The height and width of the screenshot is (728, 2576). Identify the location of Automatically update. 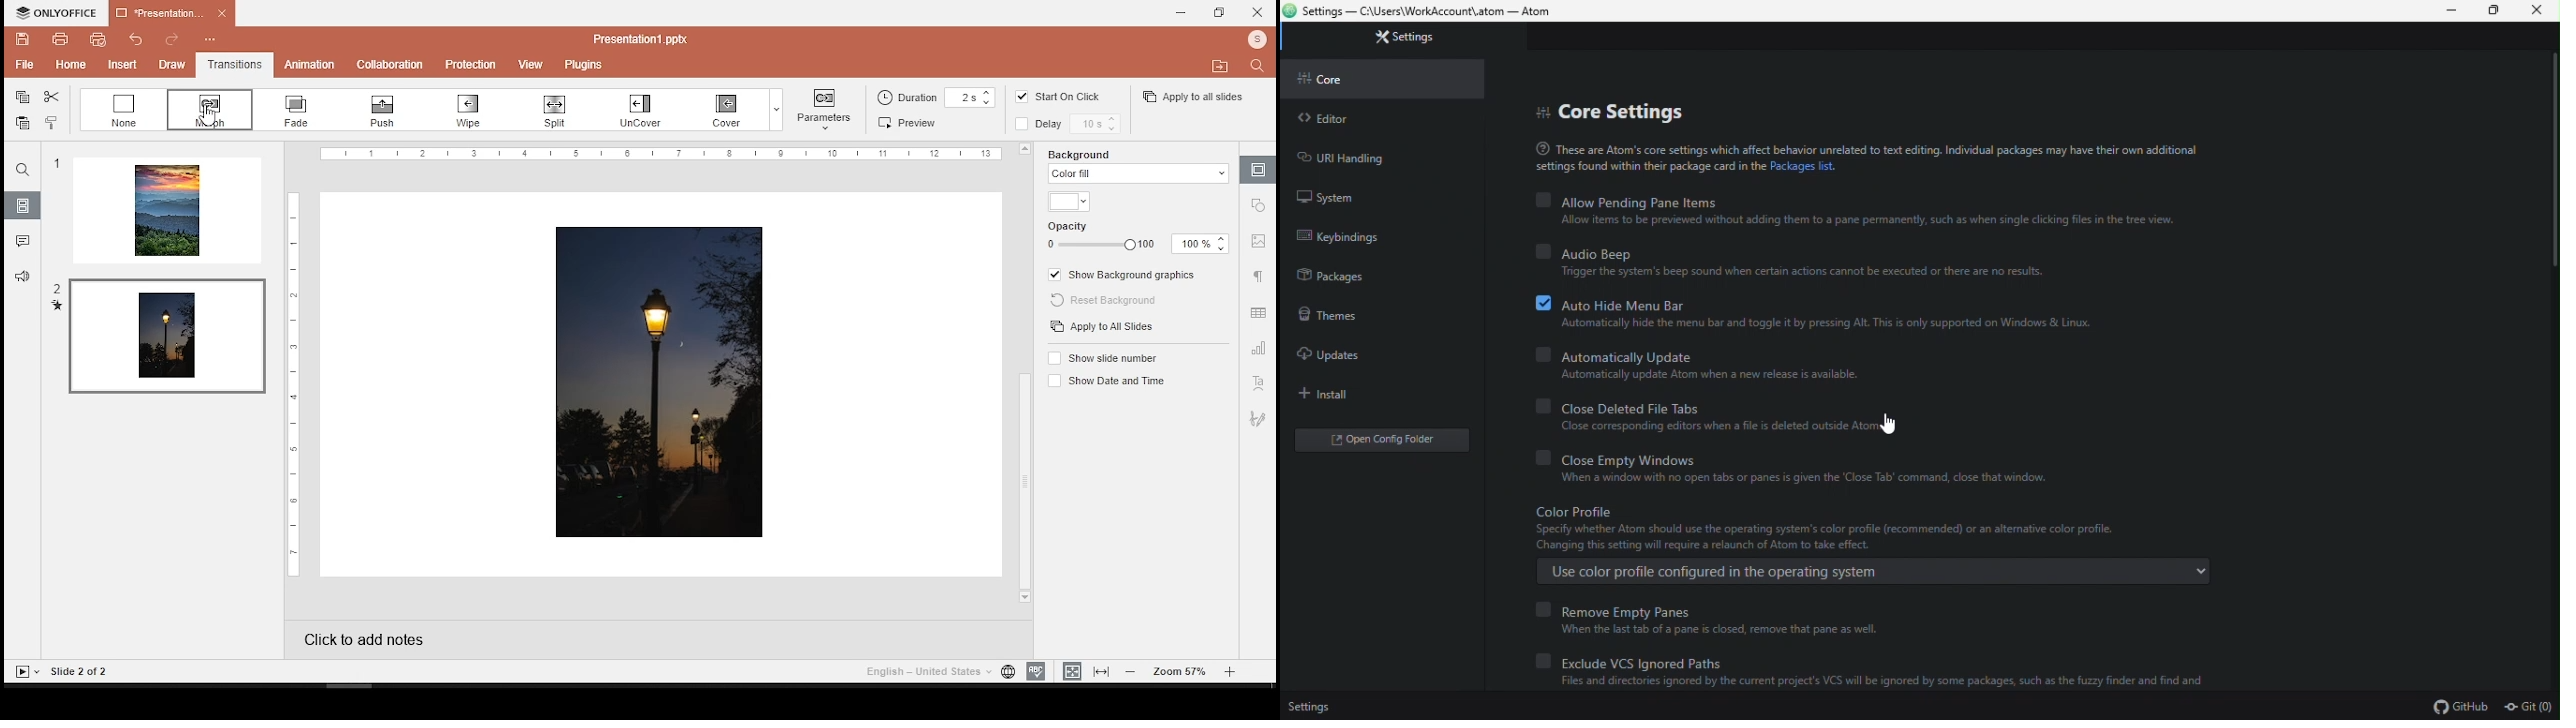
(1621, 353).